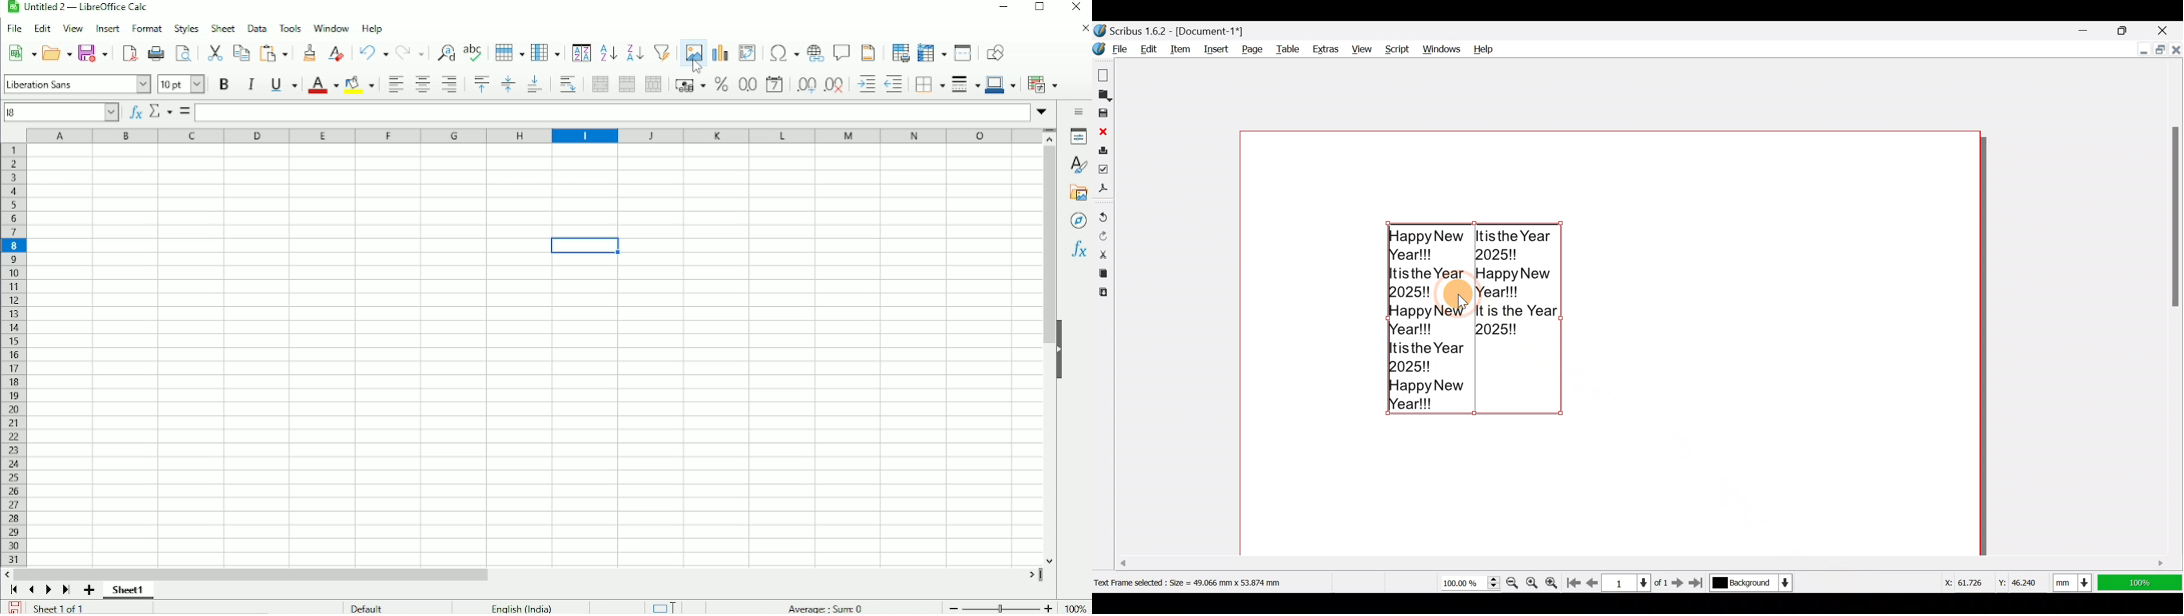 This screenshot has width=2184, height=616. I want to click on Columns, so click(545, 52).